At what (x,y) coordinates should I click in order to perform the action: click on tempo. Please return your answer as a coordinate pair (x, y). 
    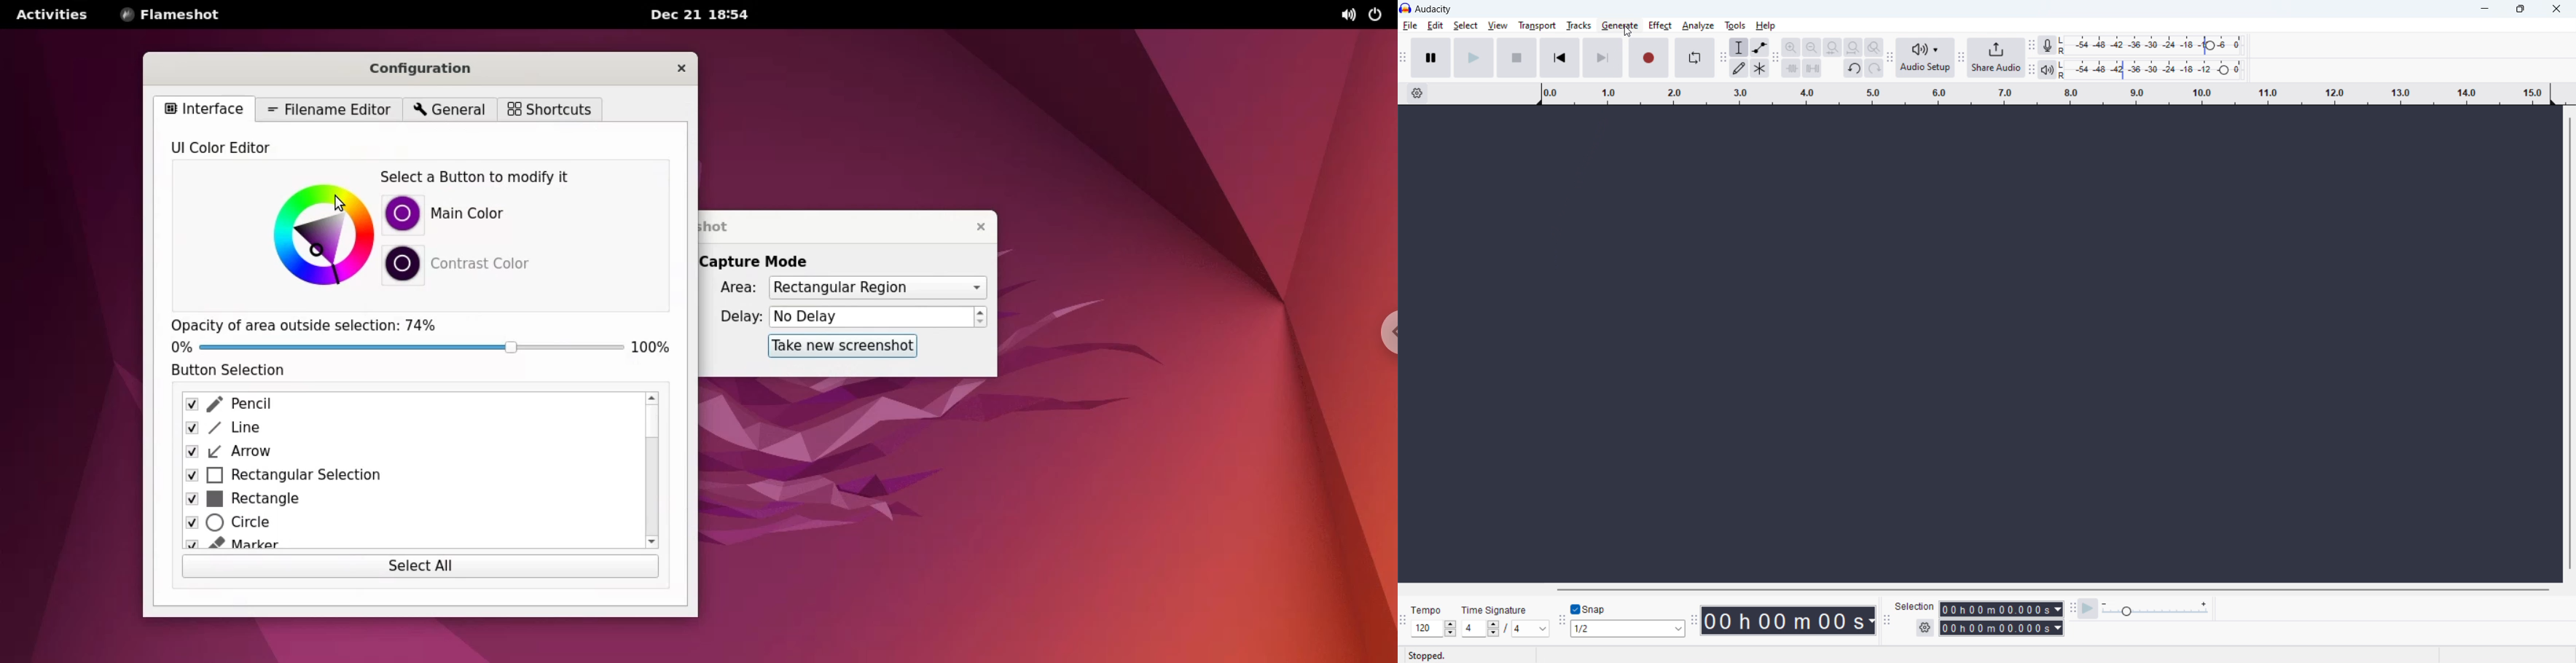
    Looking at the image, I should click on (1432, 608).